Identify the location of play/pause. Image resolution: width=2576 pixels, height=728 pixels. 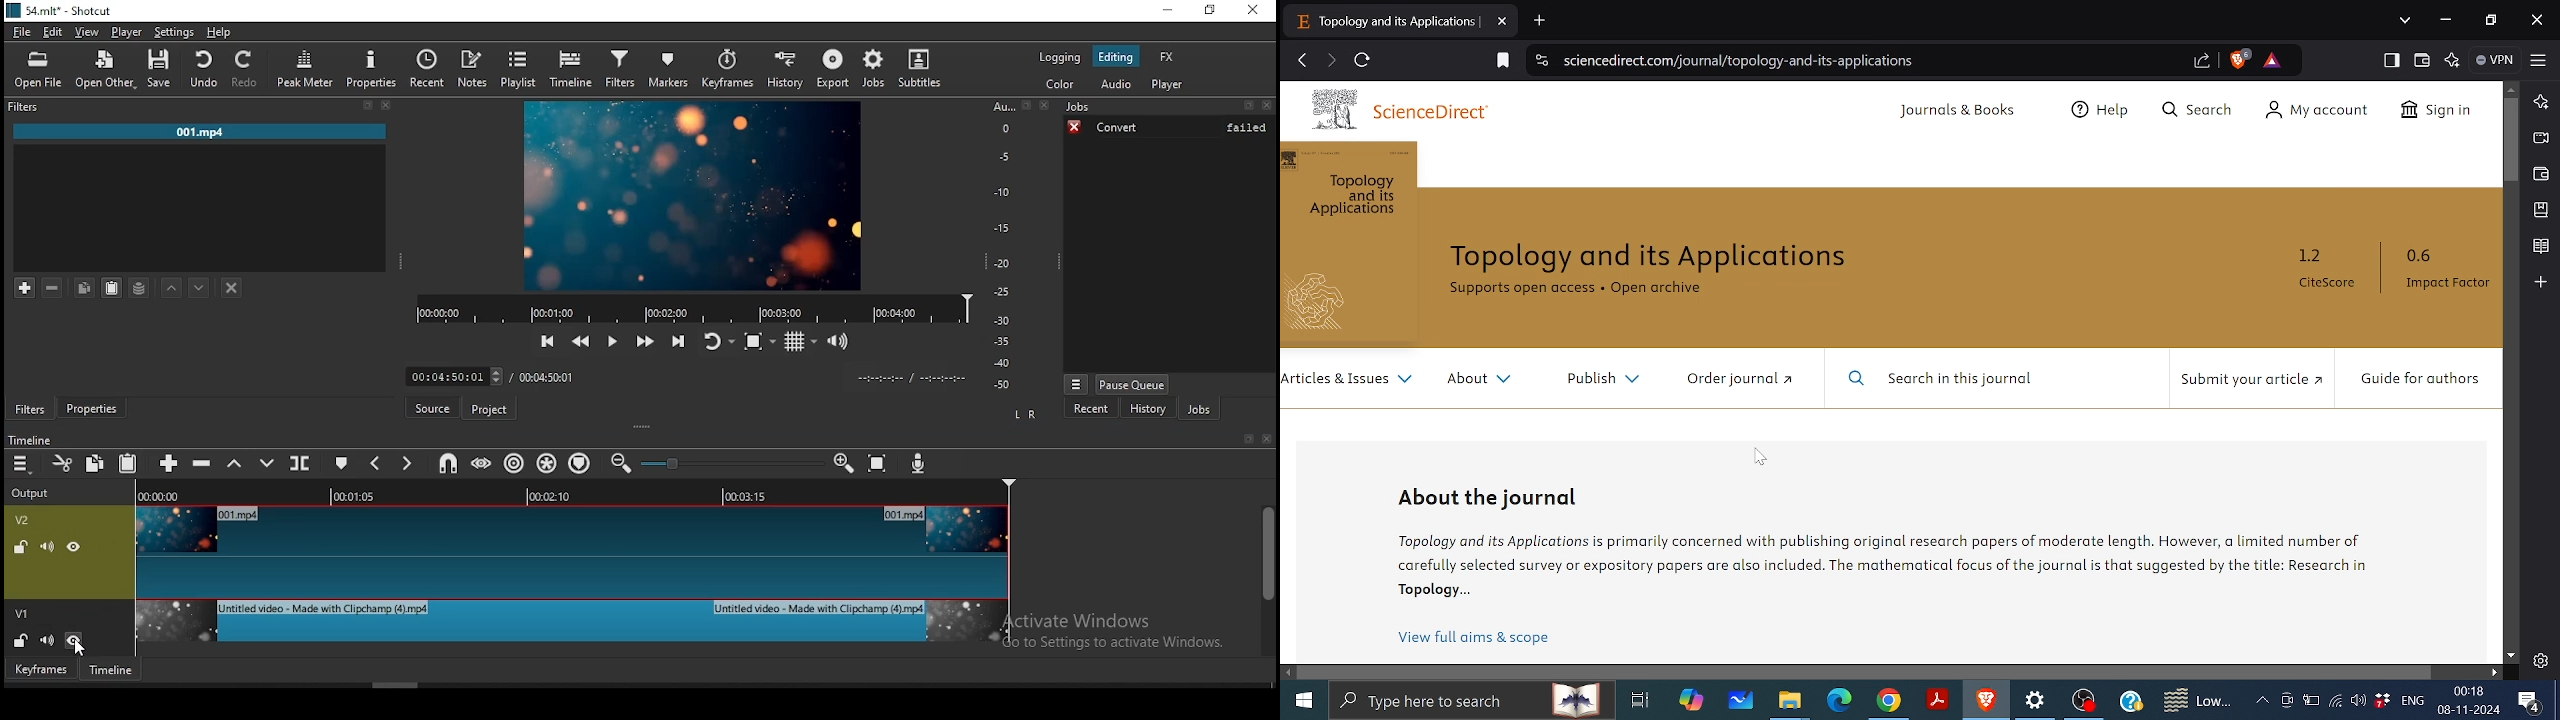
(613, 342).